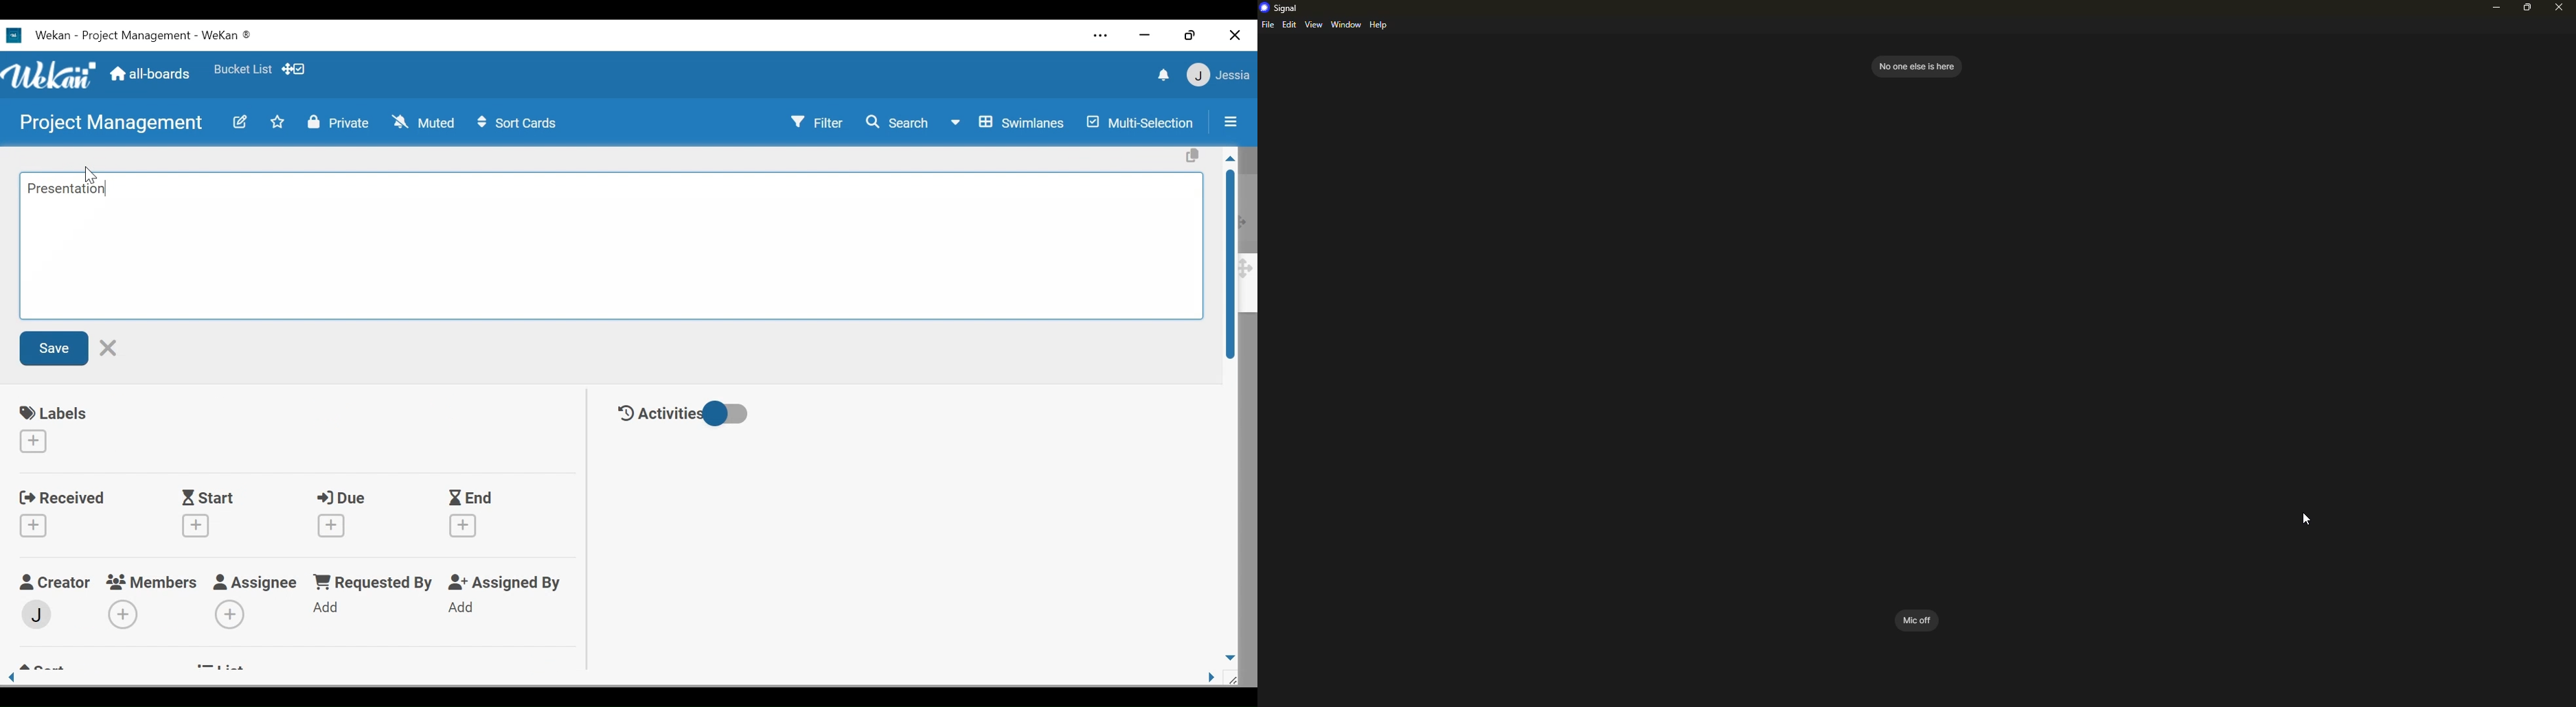 The image size is (2576, 728). I want to click on minimize, so click(2492, 10).